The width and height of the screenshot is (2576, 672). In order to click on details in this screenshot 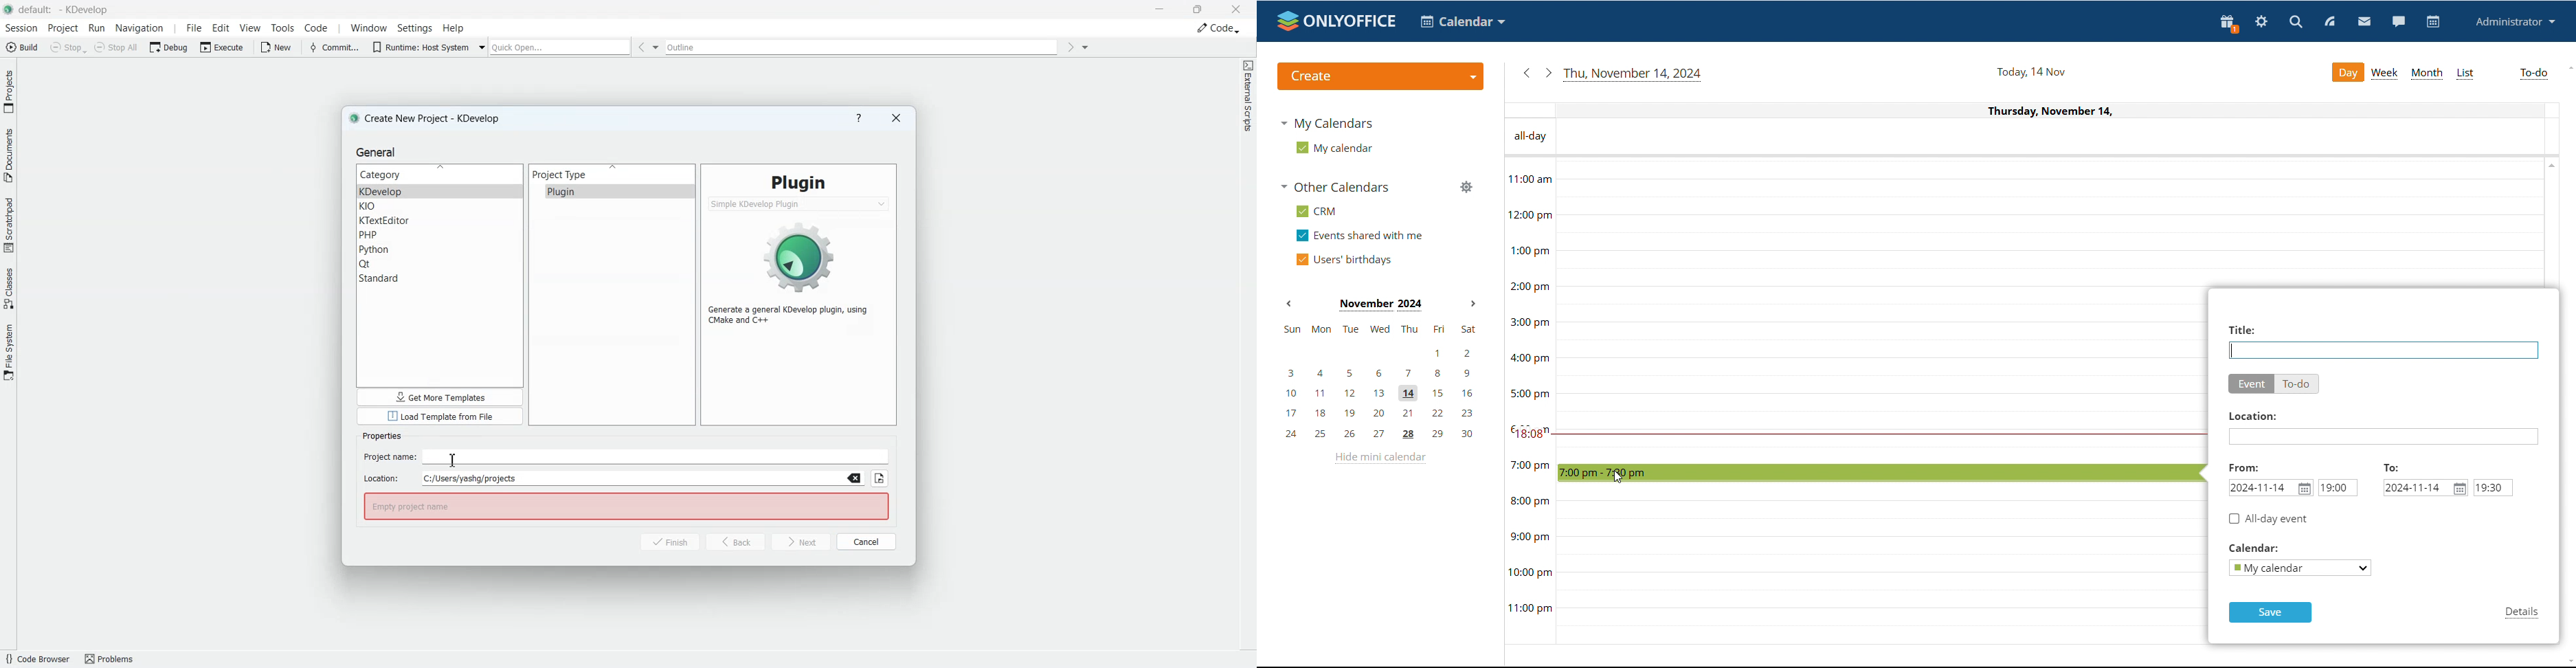, I will do `click(2520, 612)`.